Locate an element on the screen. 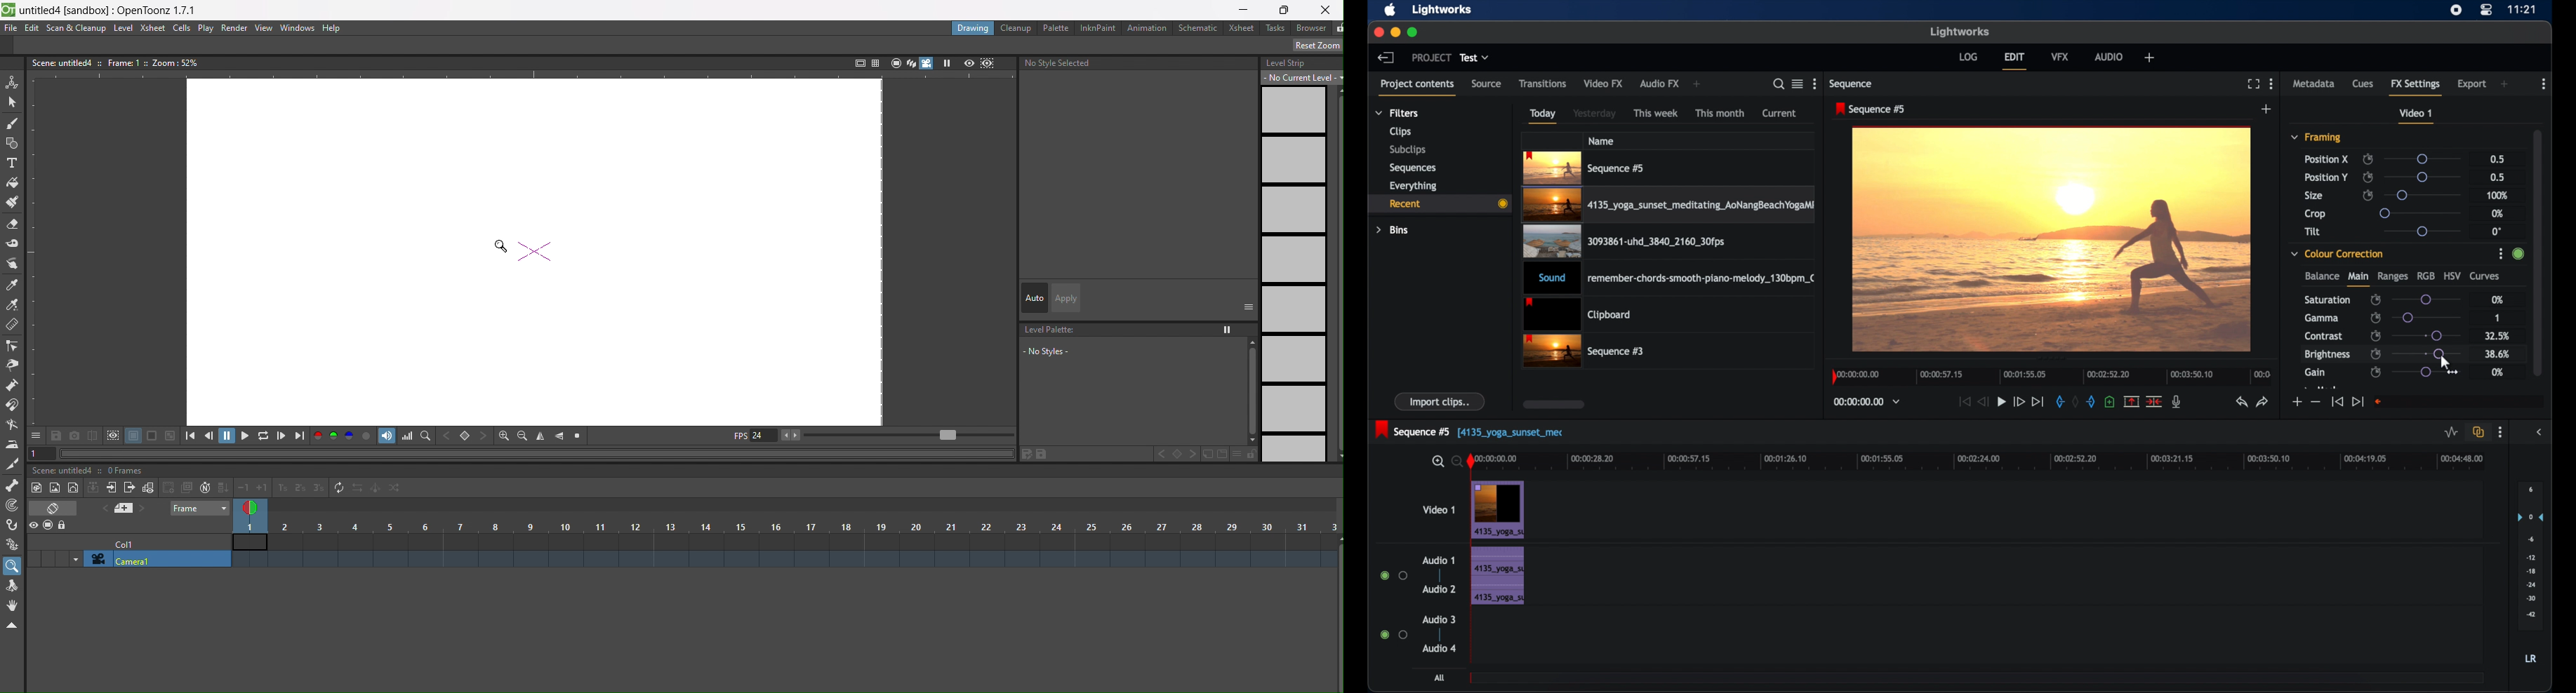  video fx is located at coordinates (1603, 83).